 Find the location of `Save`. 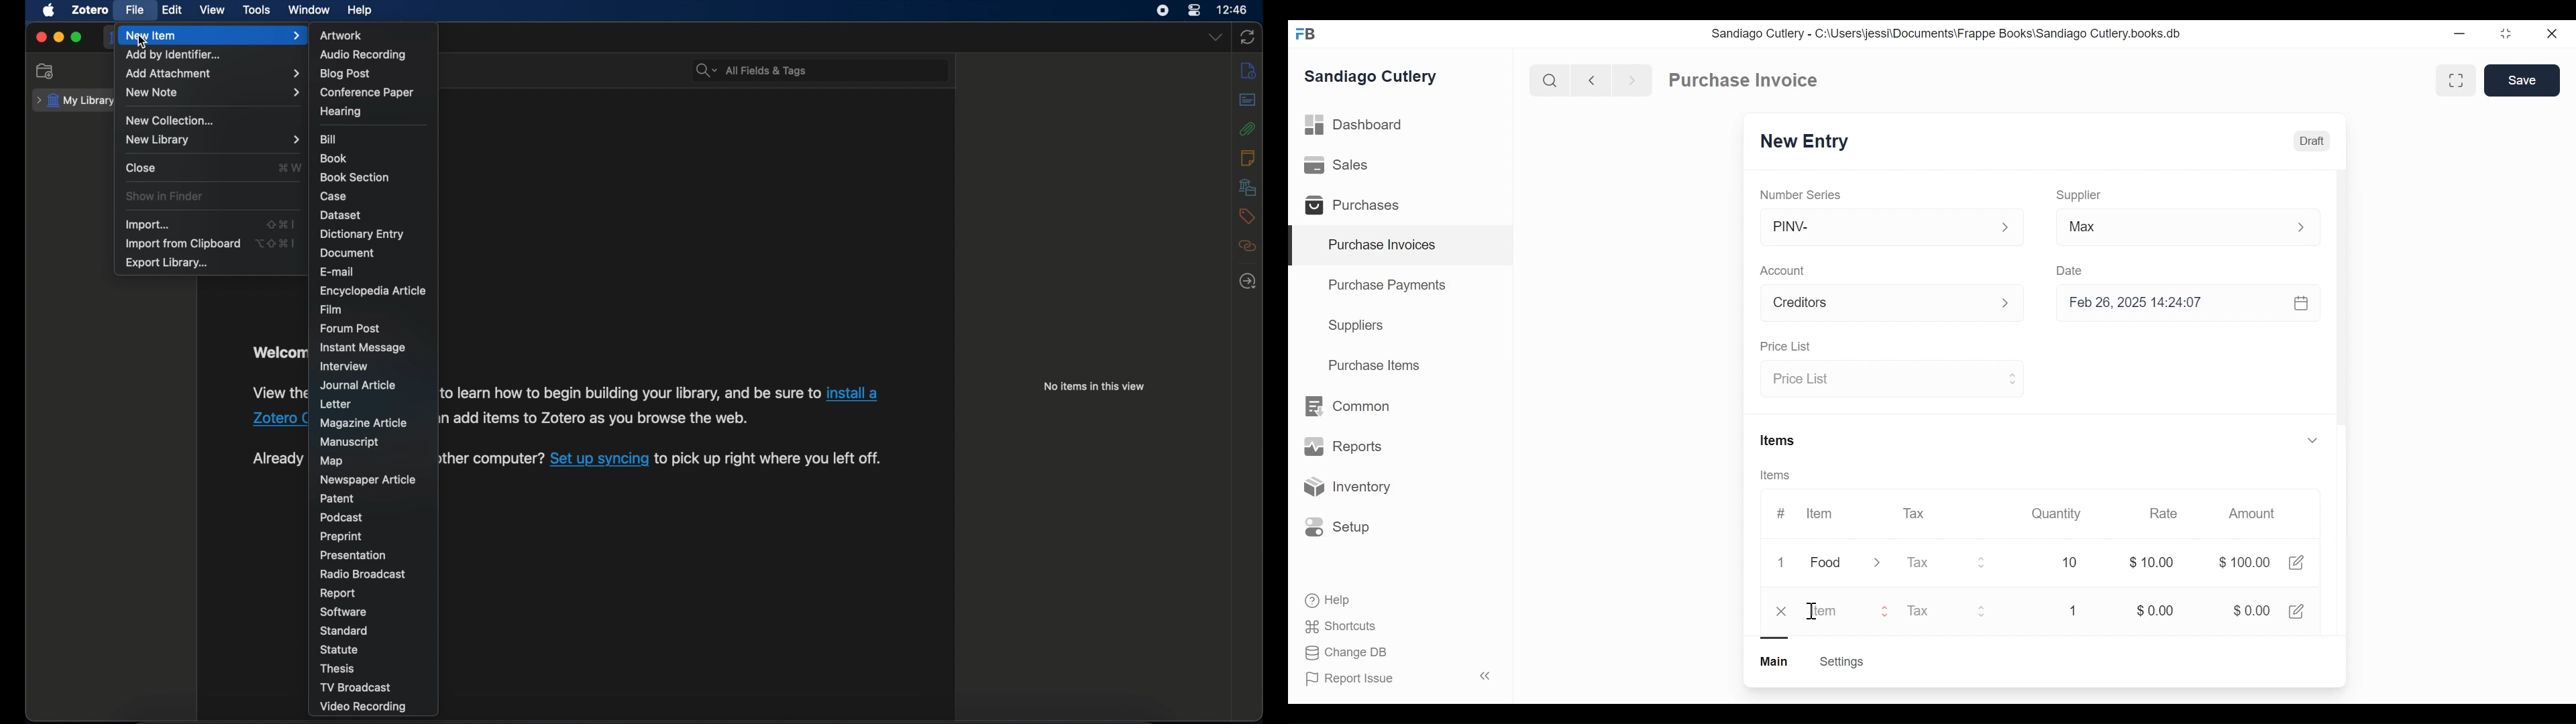

Save is located at coordinates (2524, 80).